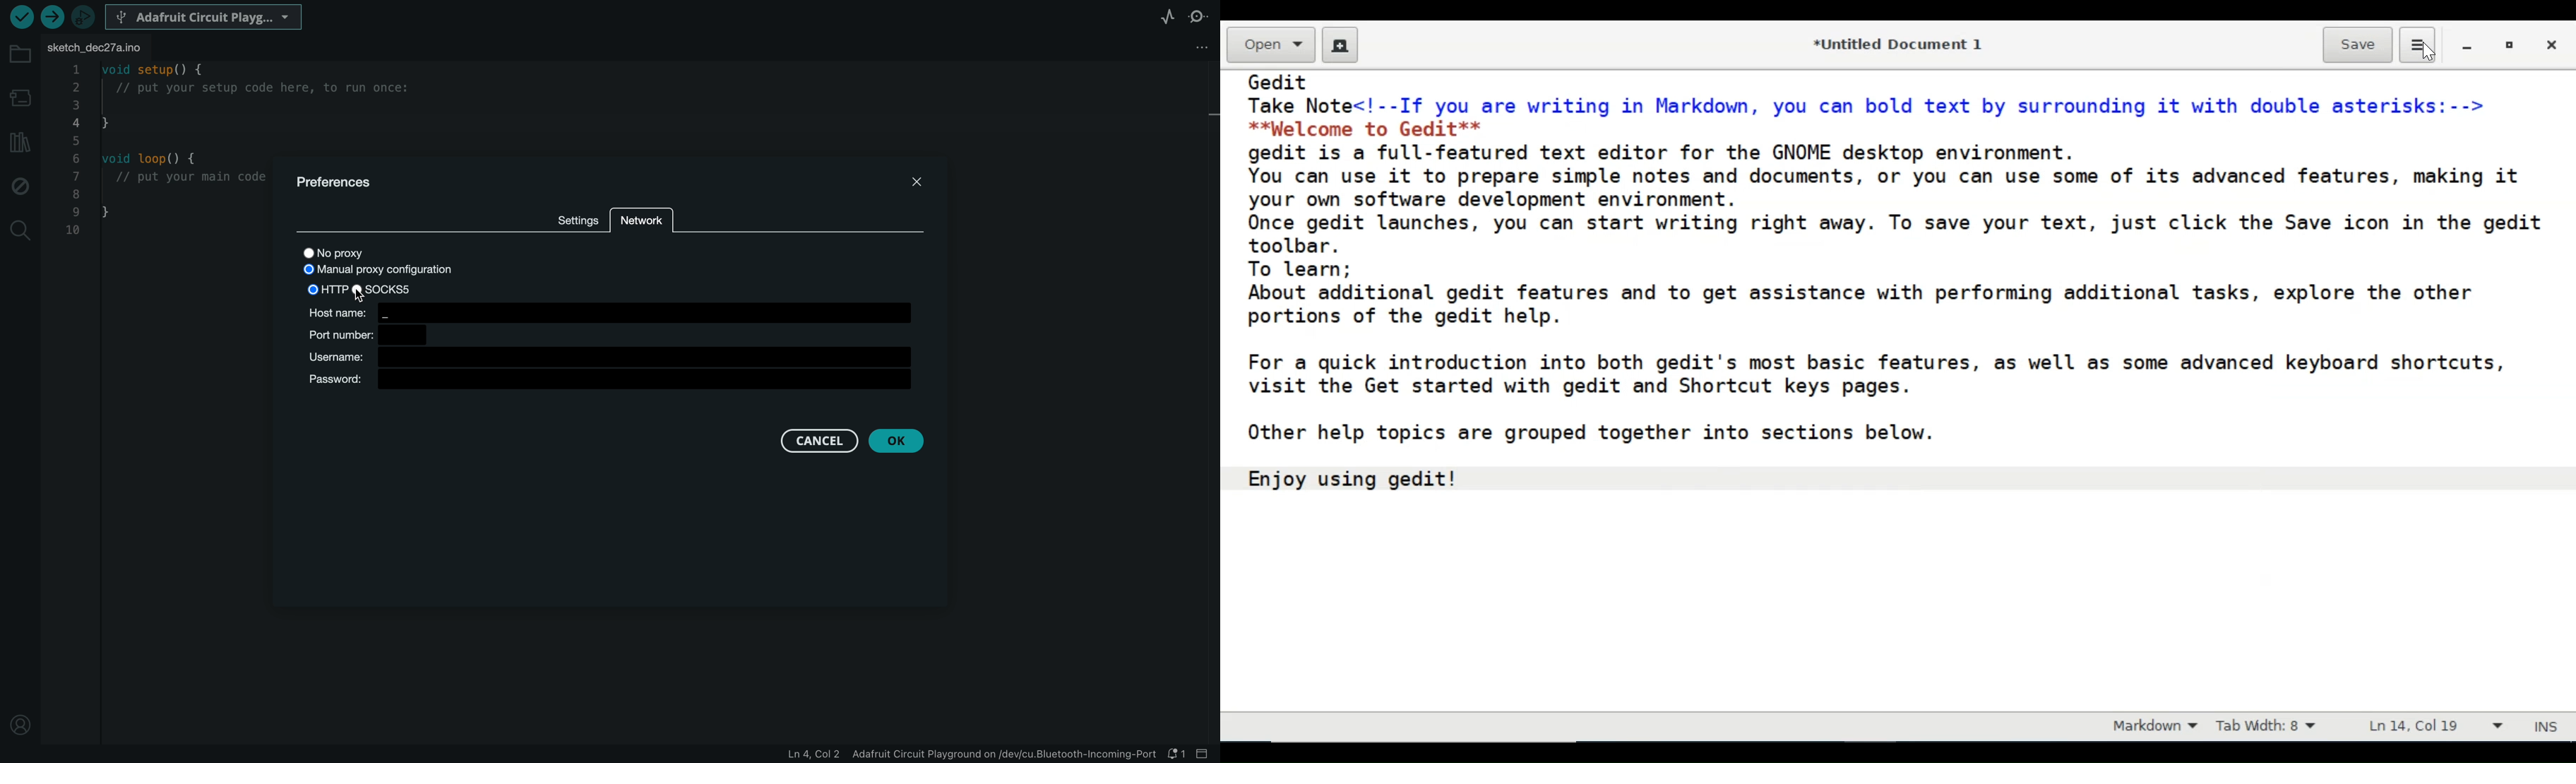 This screenshot has height=784, width=2576. I want to click on *Untitled Document 1, so click(1900, 46).